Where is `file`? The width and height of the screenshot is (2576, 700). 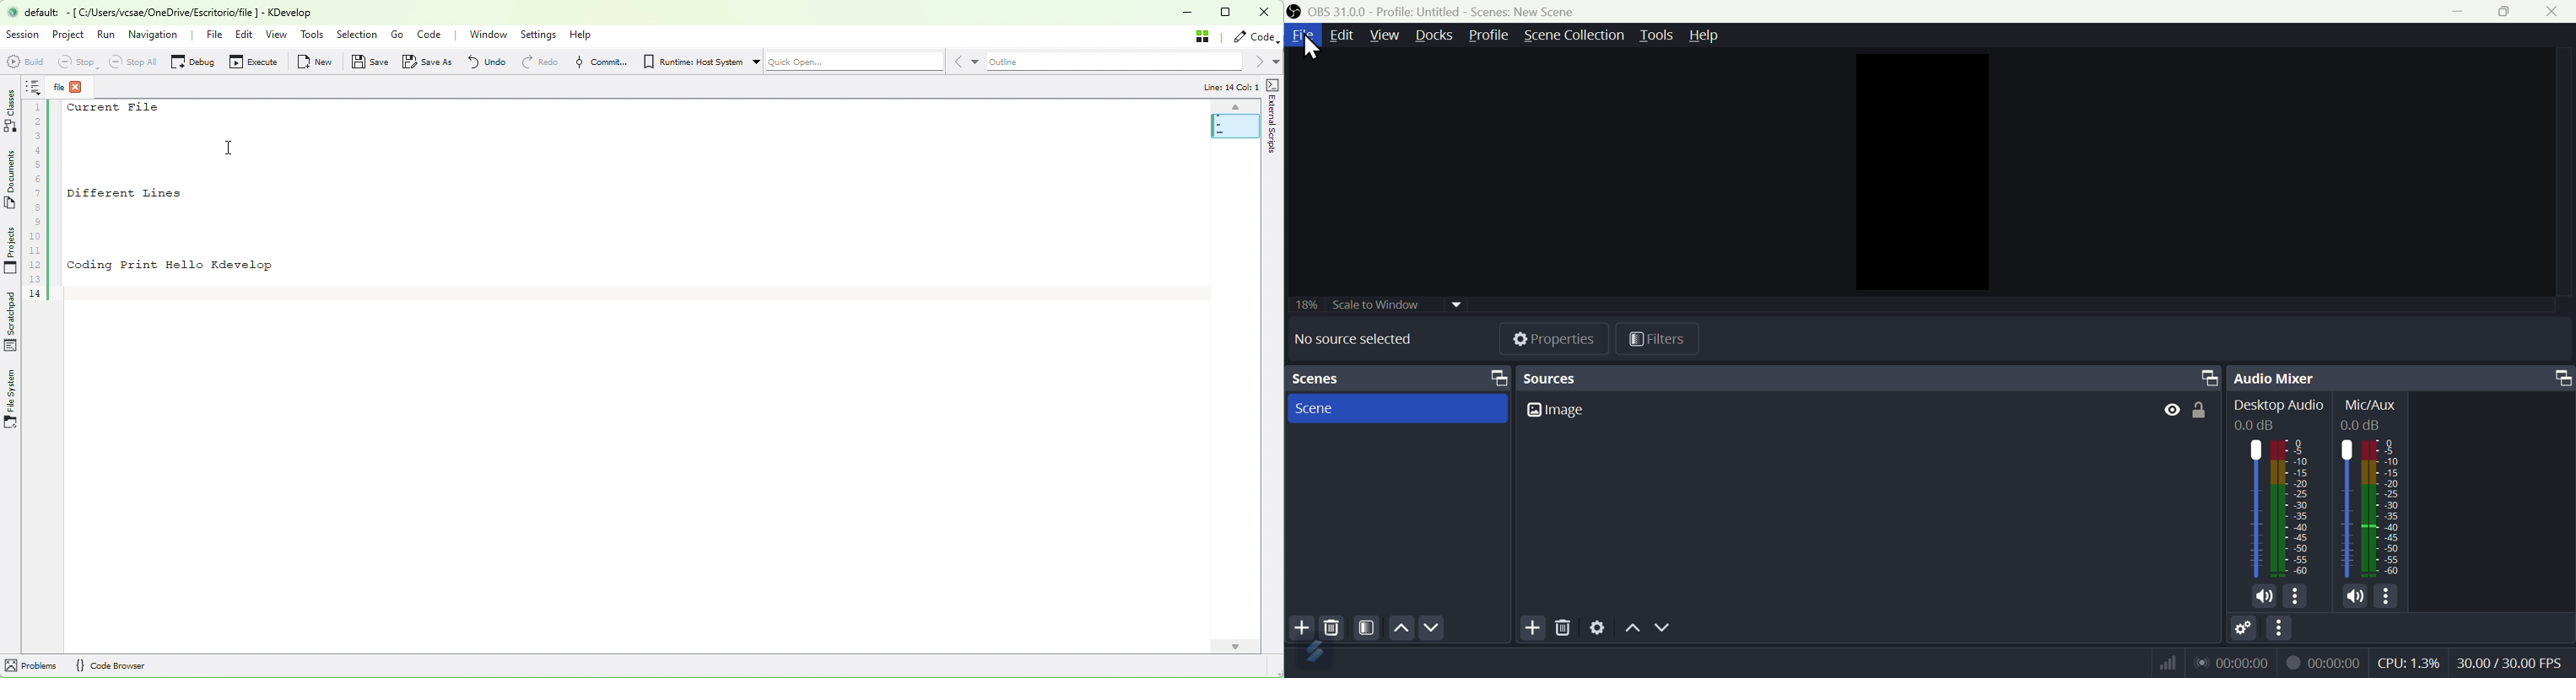 file is located at coordinates (1304, 36).